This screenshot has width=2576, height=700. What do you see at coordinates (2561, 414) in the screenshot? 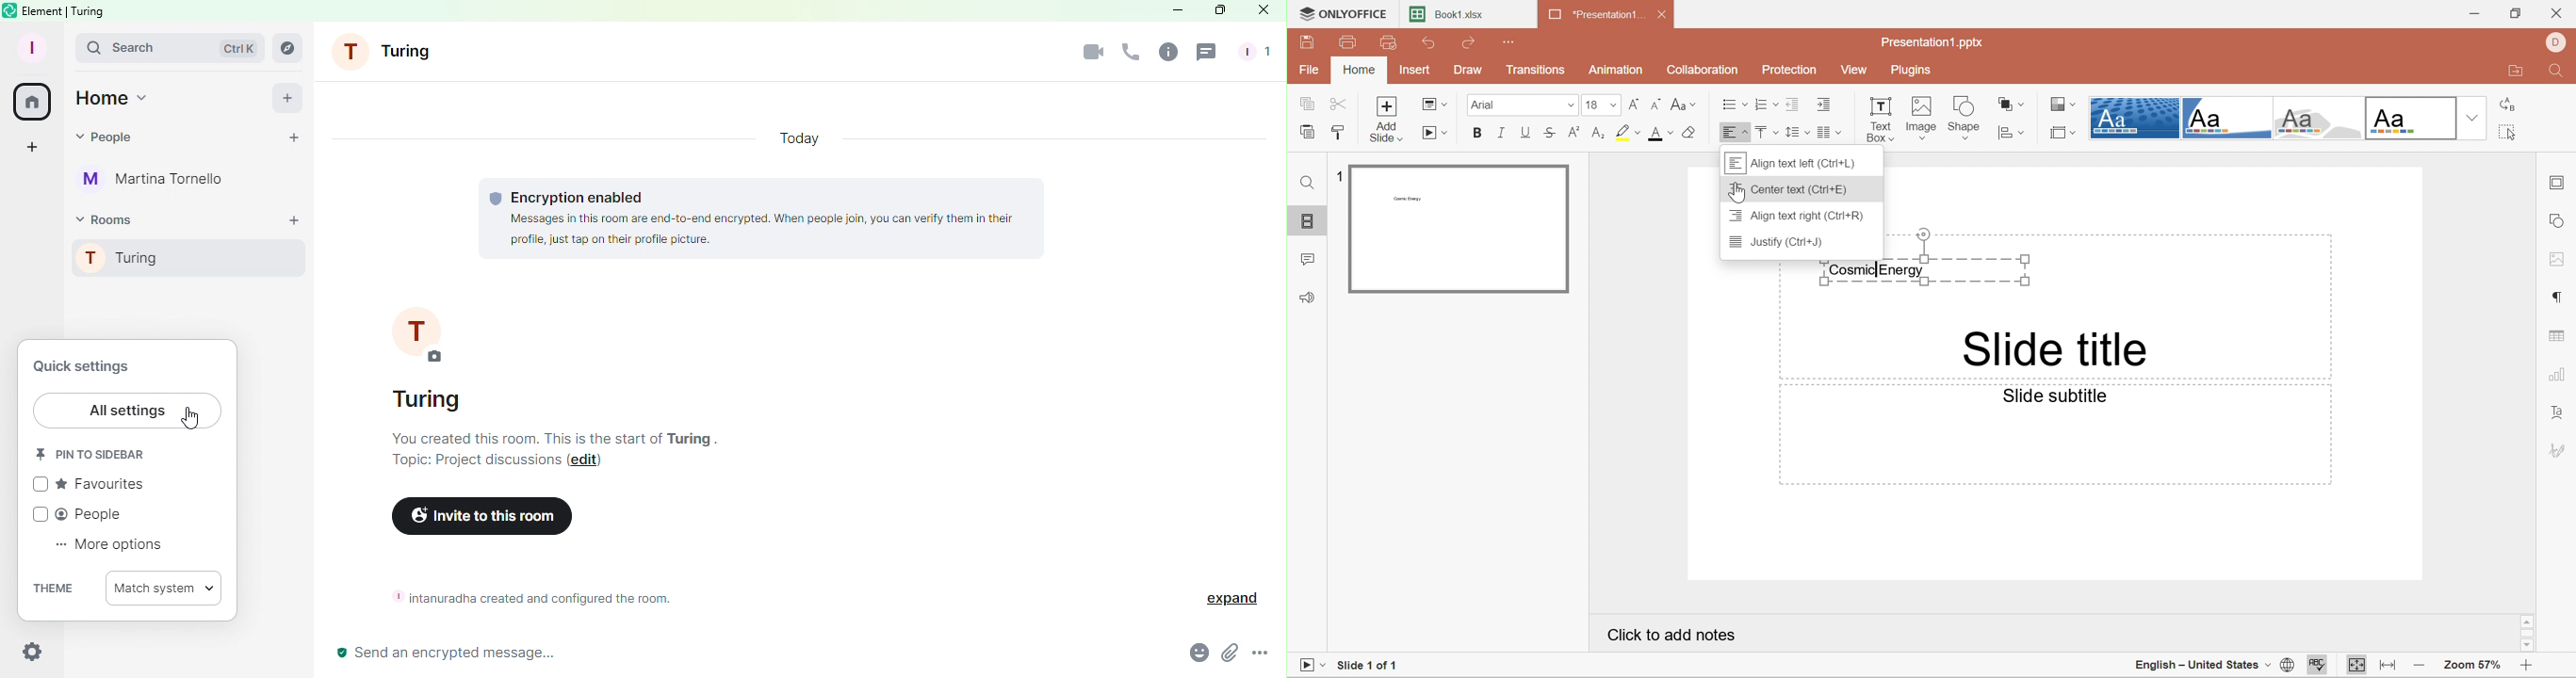
I see `Text Art settings` at bounding box center [2561, 414].